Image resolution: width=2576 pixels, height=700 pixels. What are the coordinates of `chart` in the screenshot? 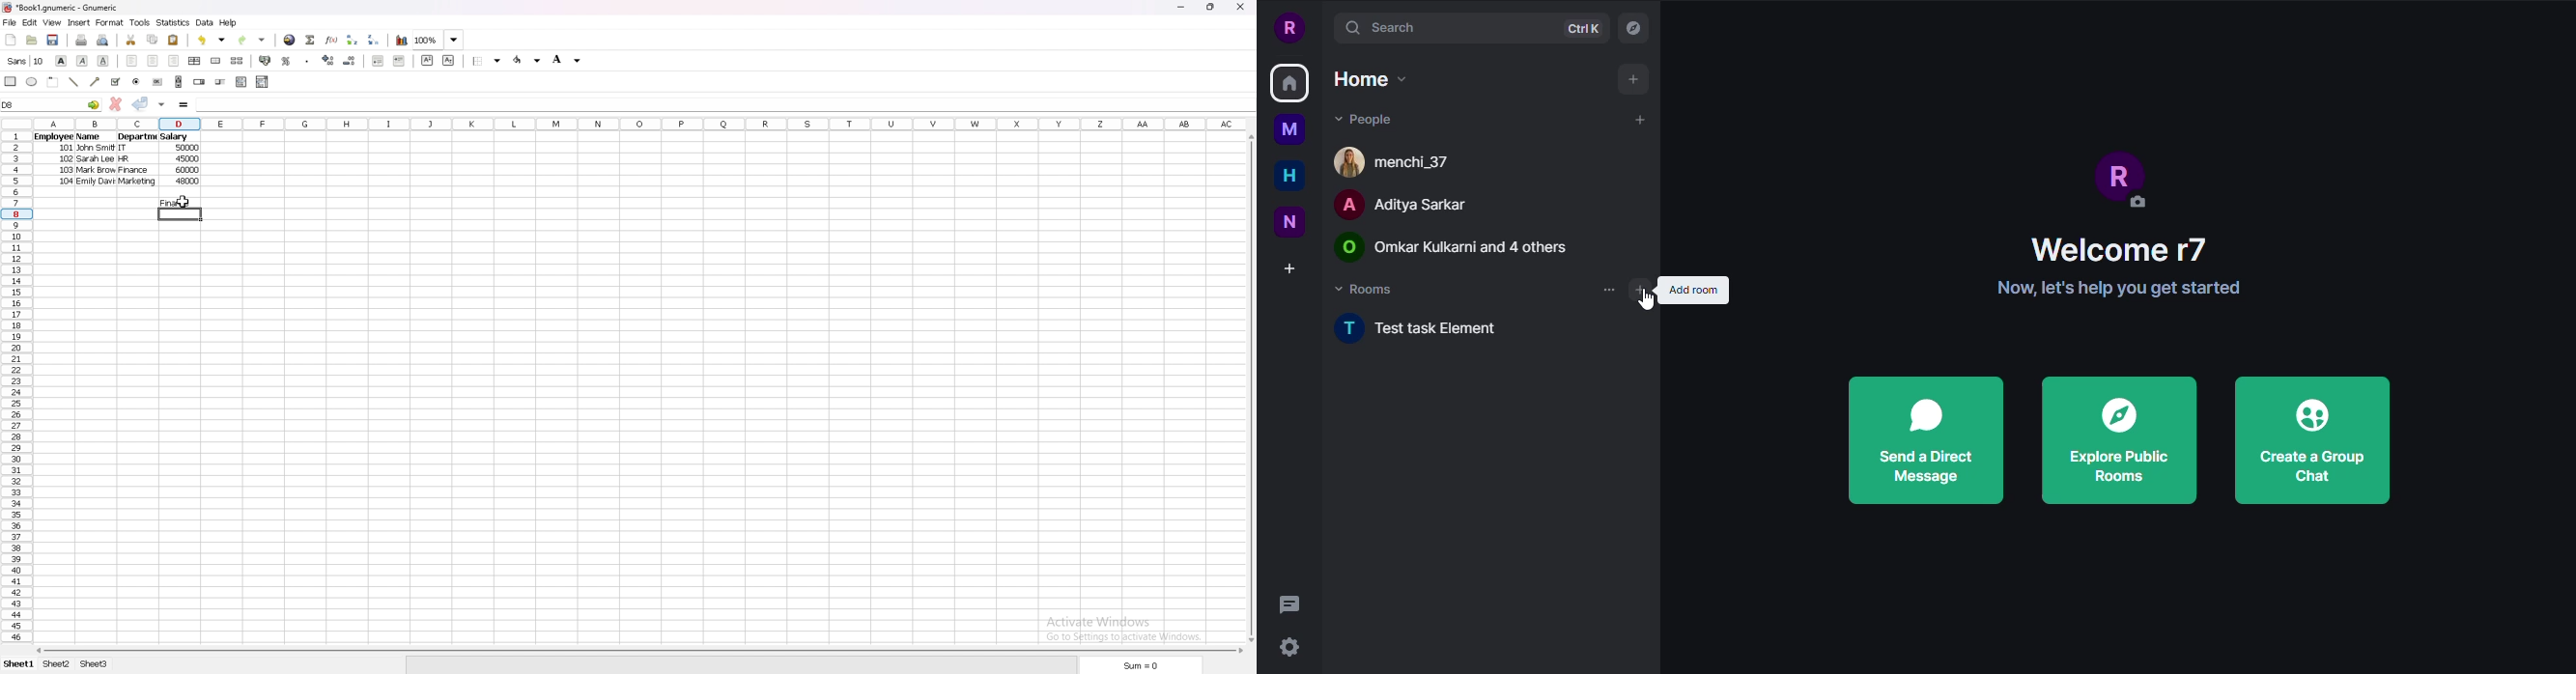 It's located at (402, 41).